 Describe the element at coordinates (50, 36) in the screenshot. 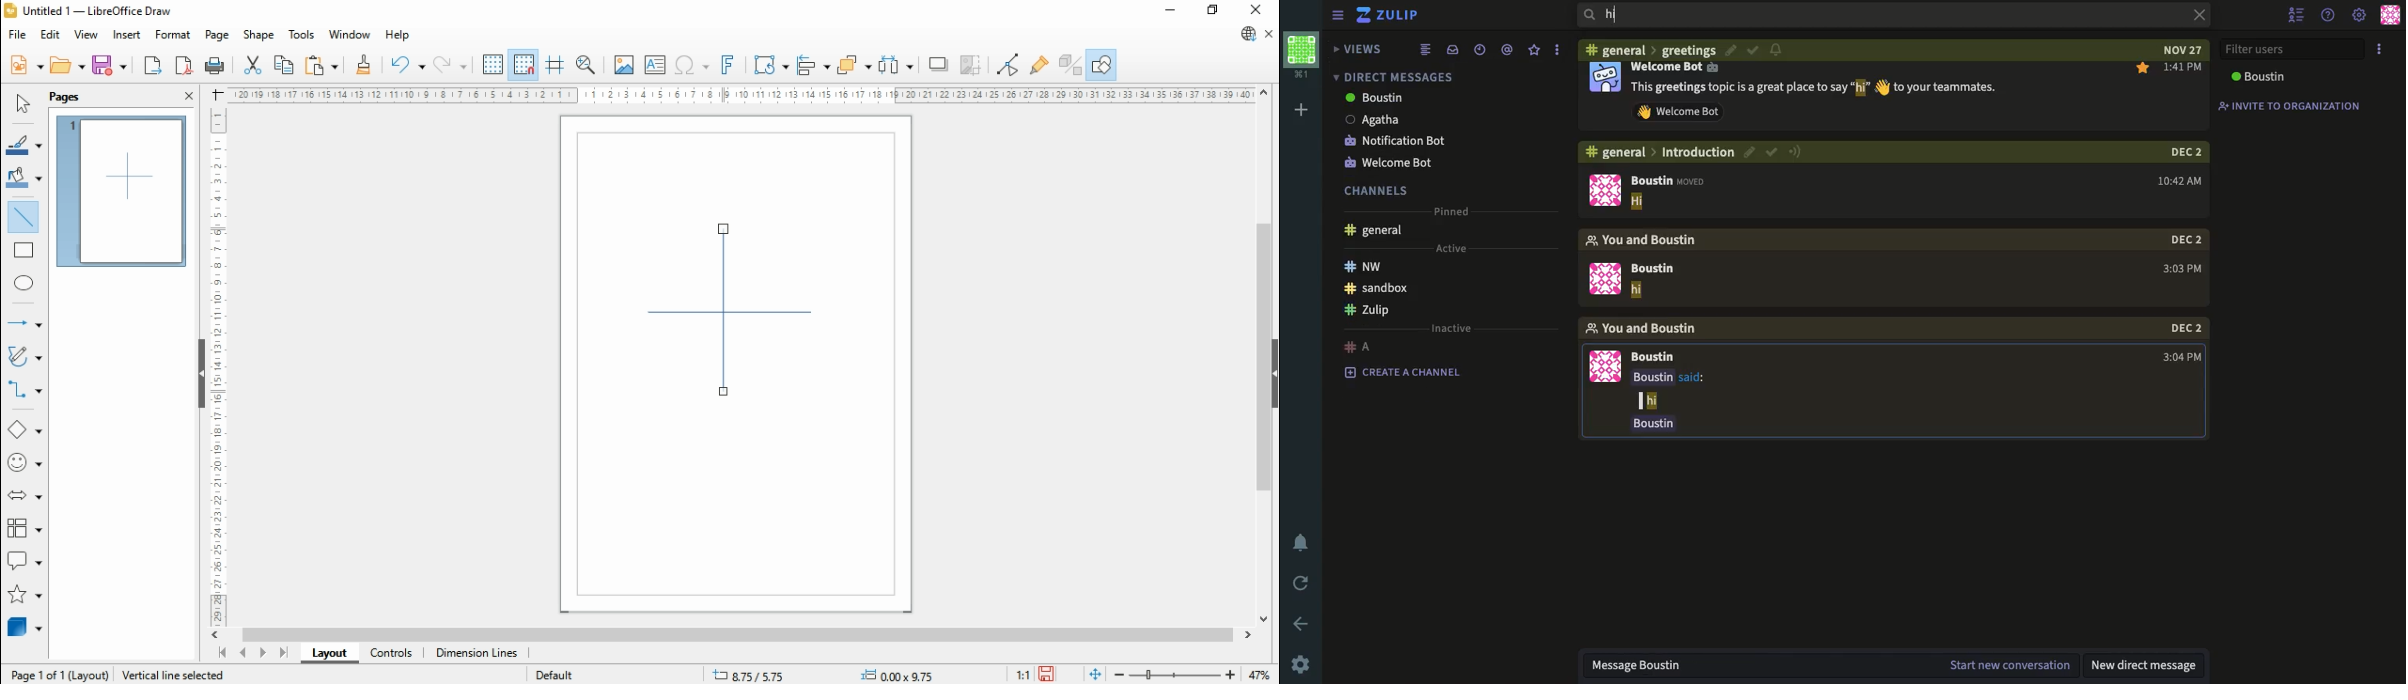

I see `edit` at that location.